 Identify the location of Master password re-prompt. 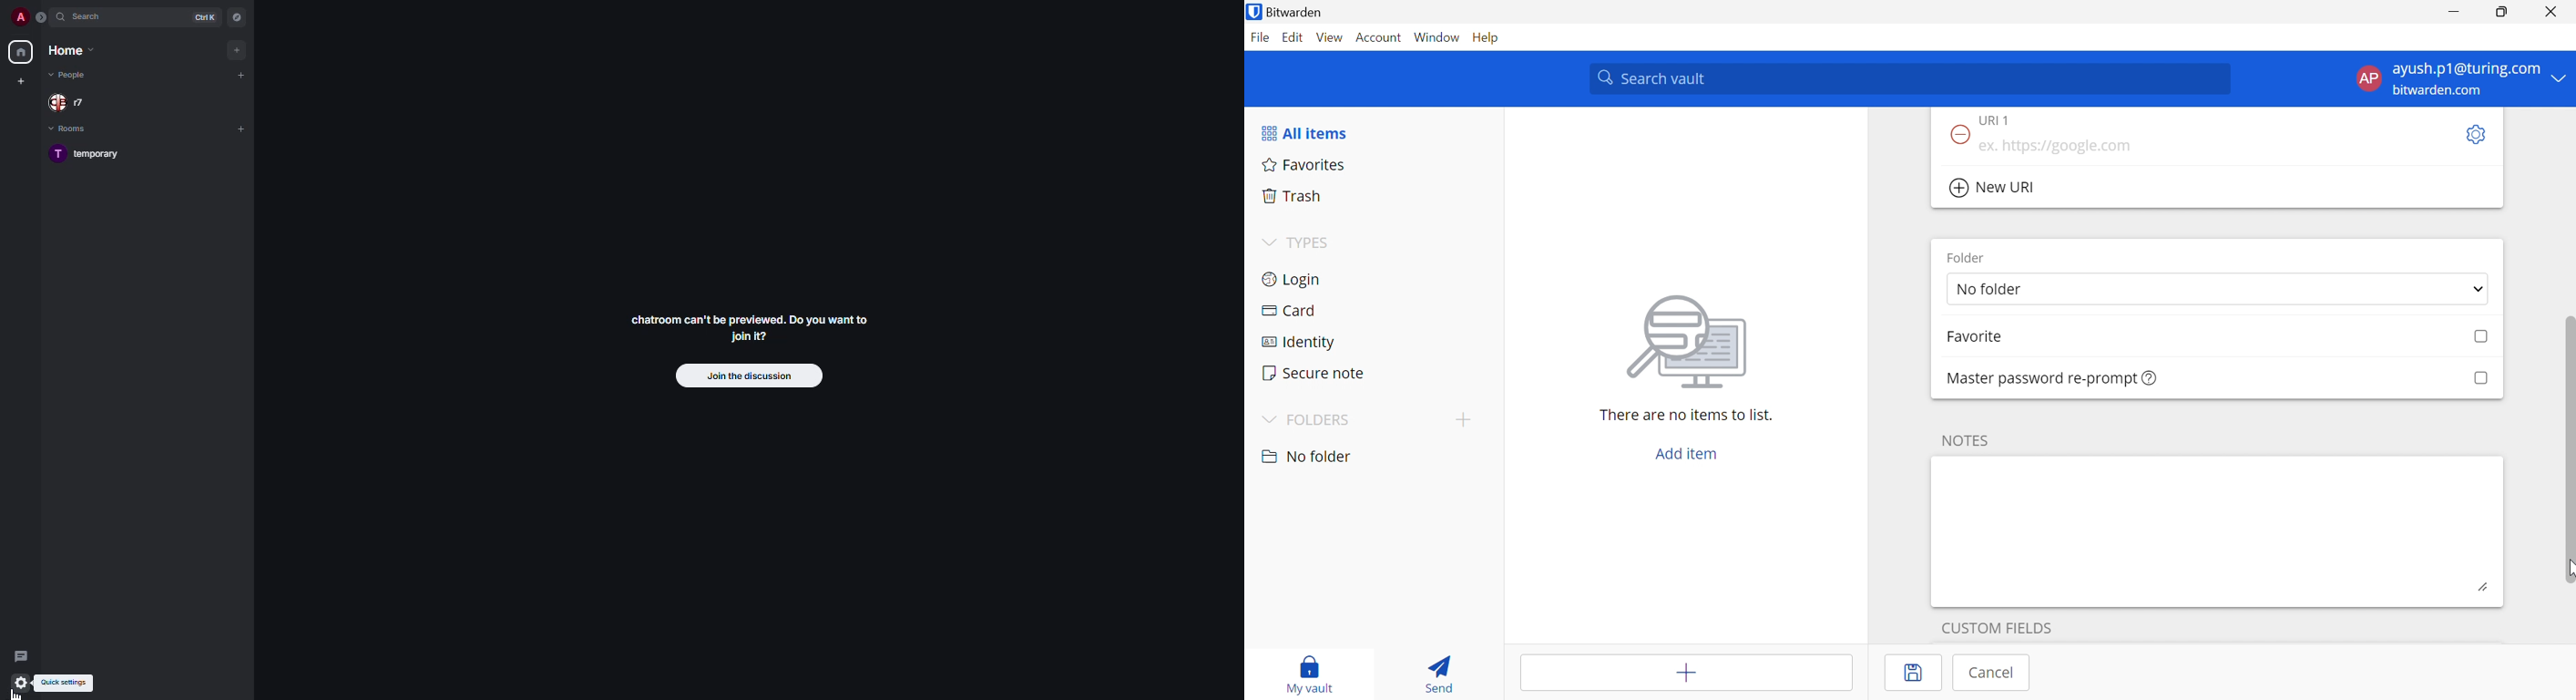
(2053, 378).